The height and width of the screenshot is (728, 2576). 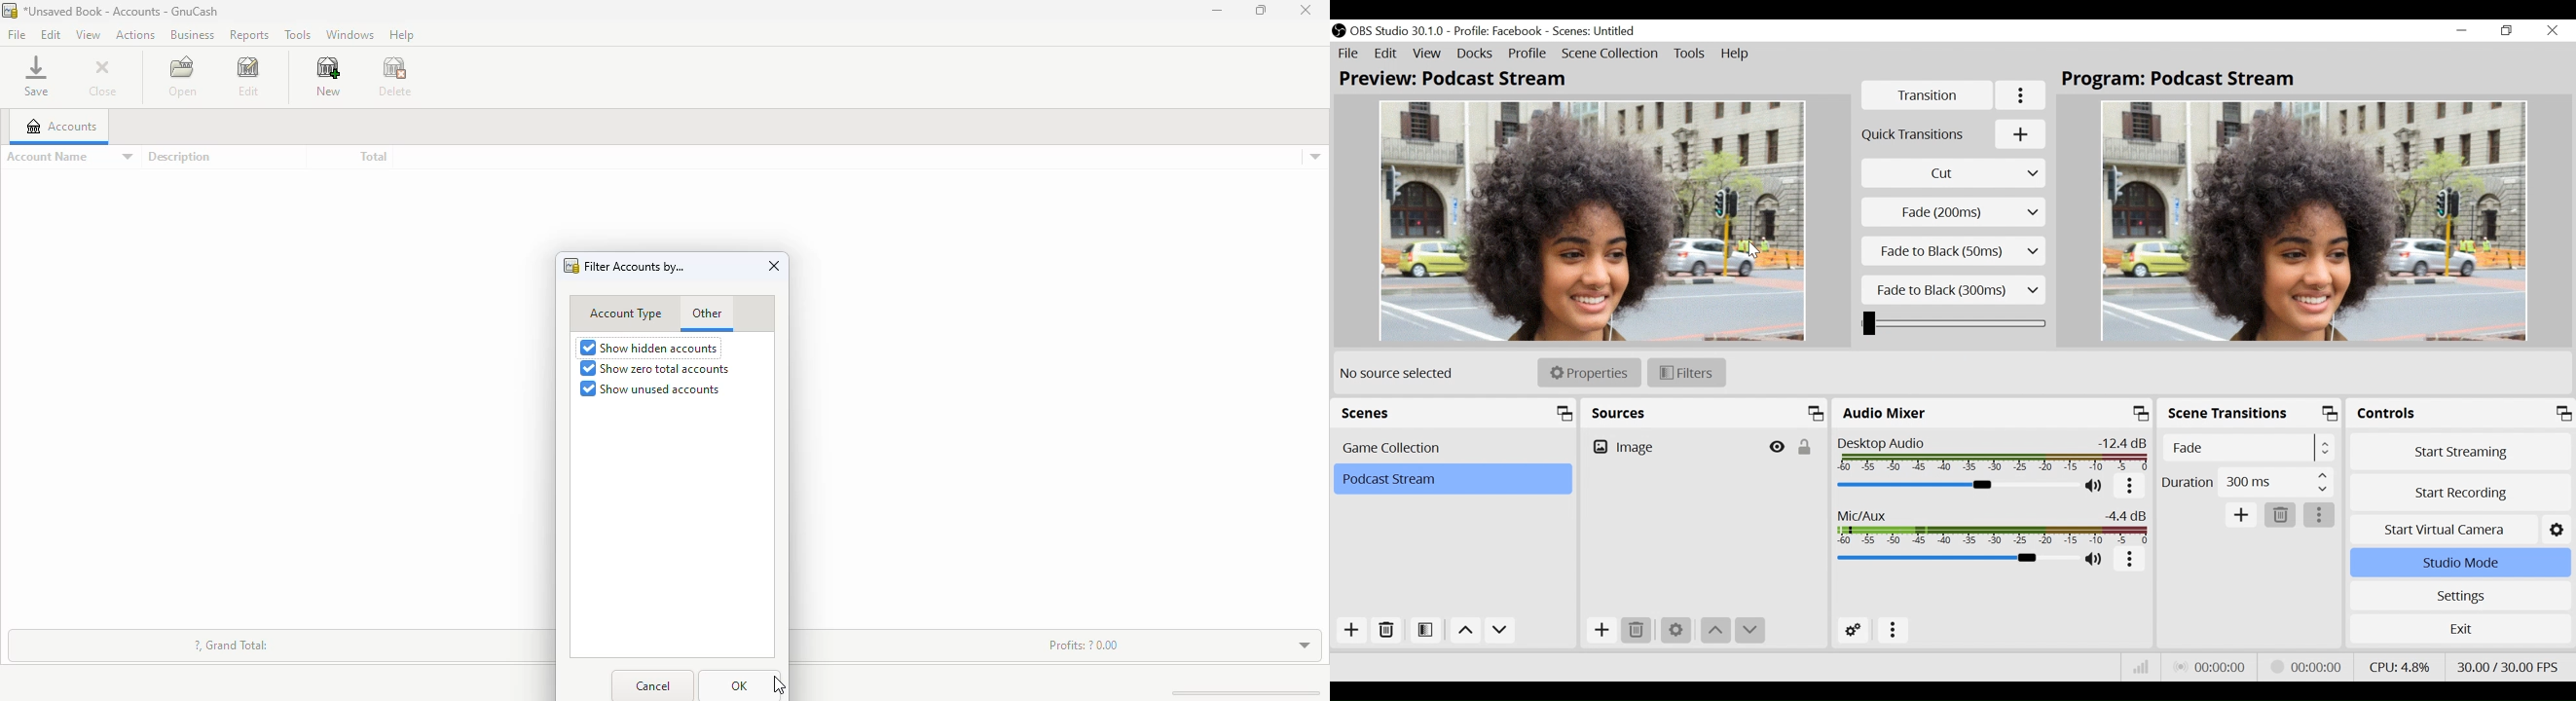 What do you see at coordinates (1954, 323) in the screenshot?
I see `Duration Slider` at bounding box center [1954, 323].